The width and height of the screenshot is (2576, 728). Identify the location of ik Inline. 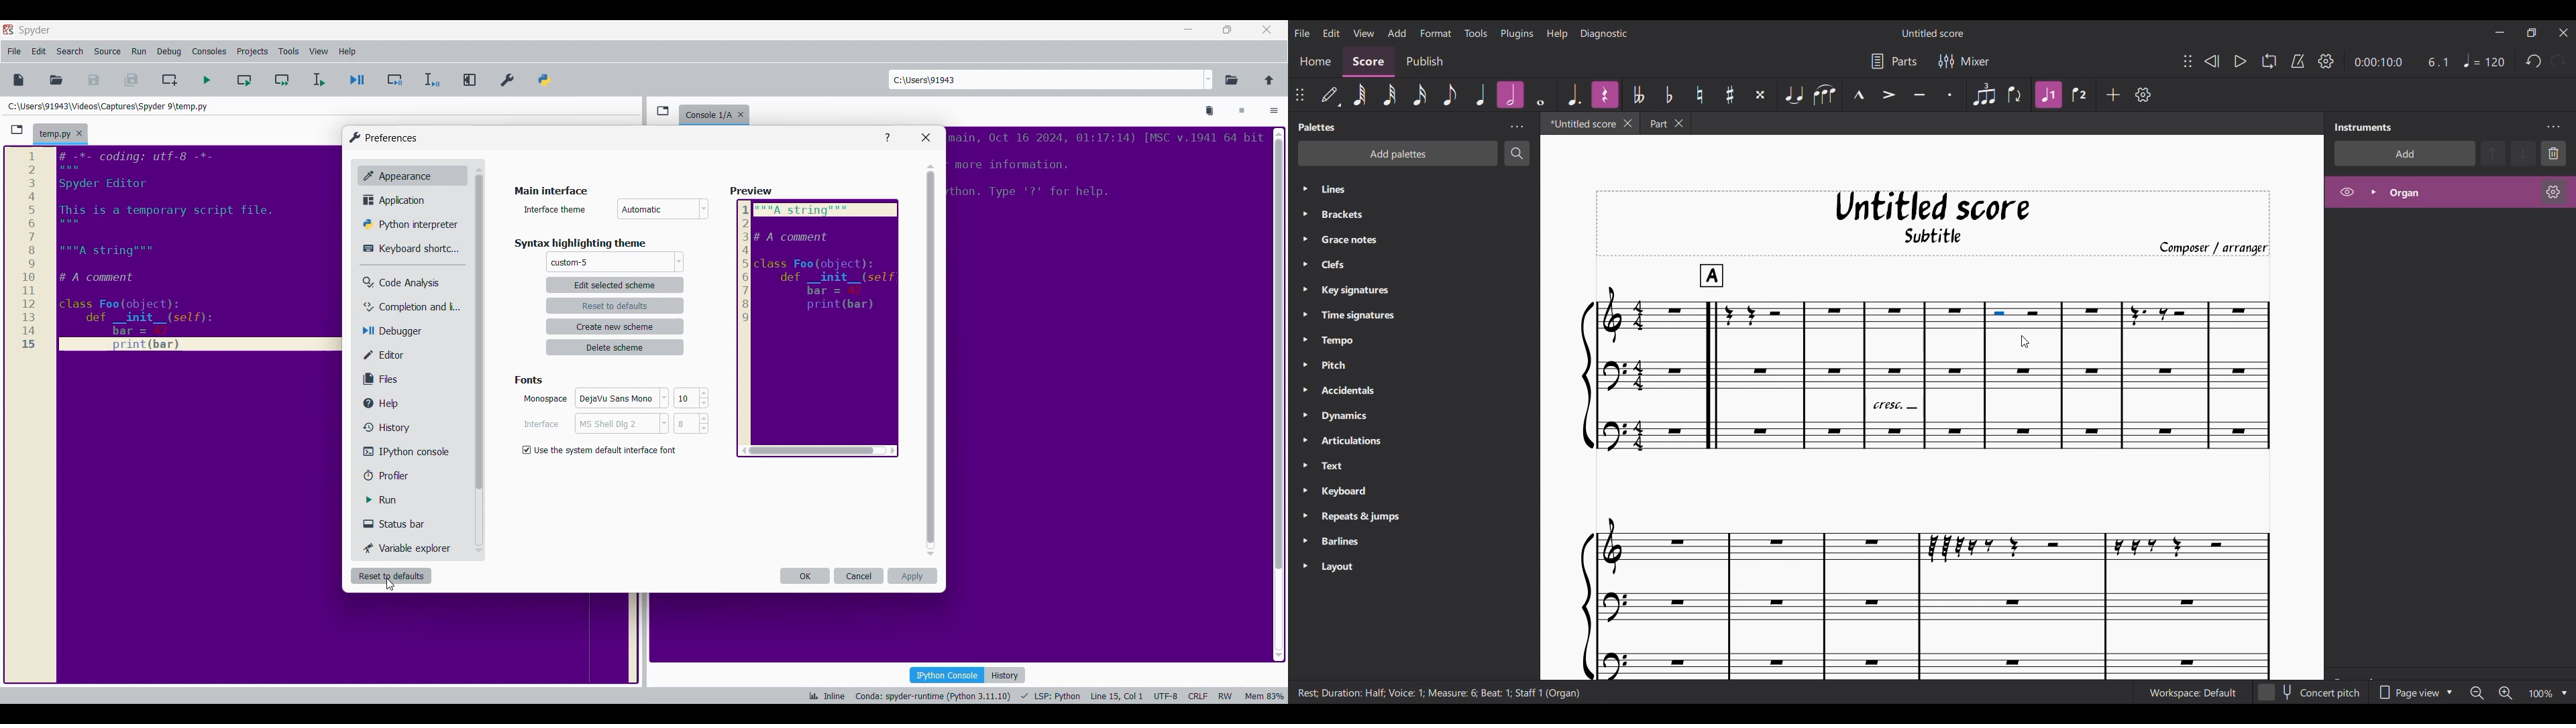
(823, 695).